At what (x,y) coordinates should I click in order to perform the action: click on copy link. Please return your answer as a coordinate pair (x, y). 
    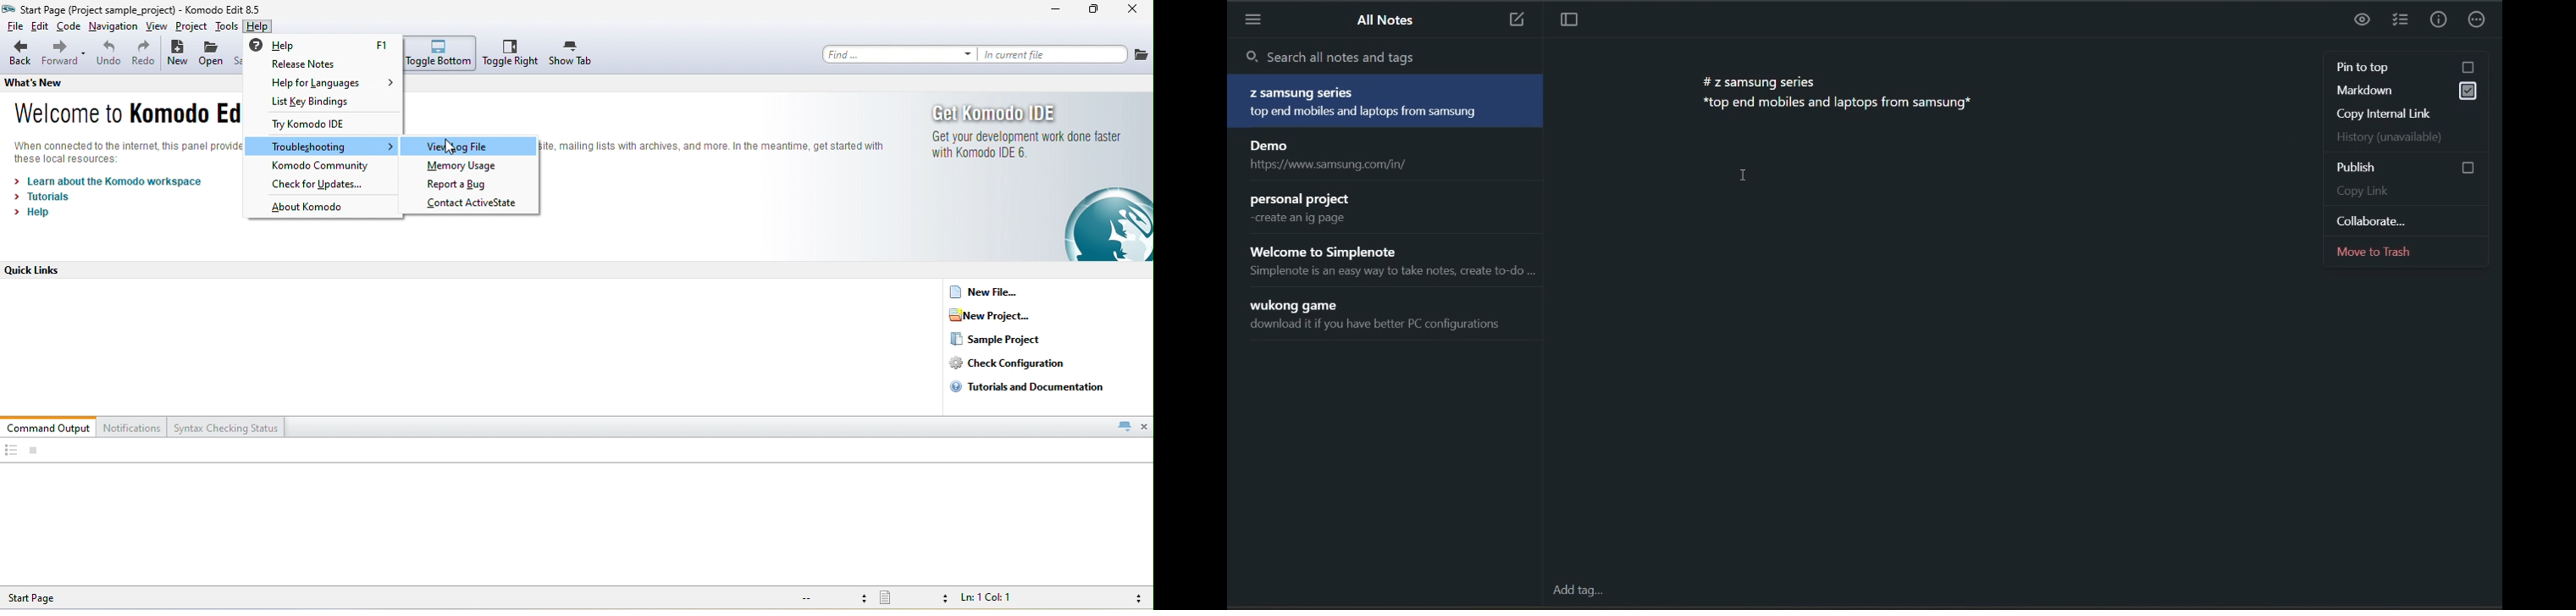
    Looking at the image, I should click on (2410, 193).